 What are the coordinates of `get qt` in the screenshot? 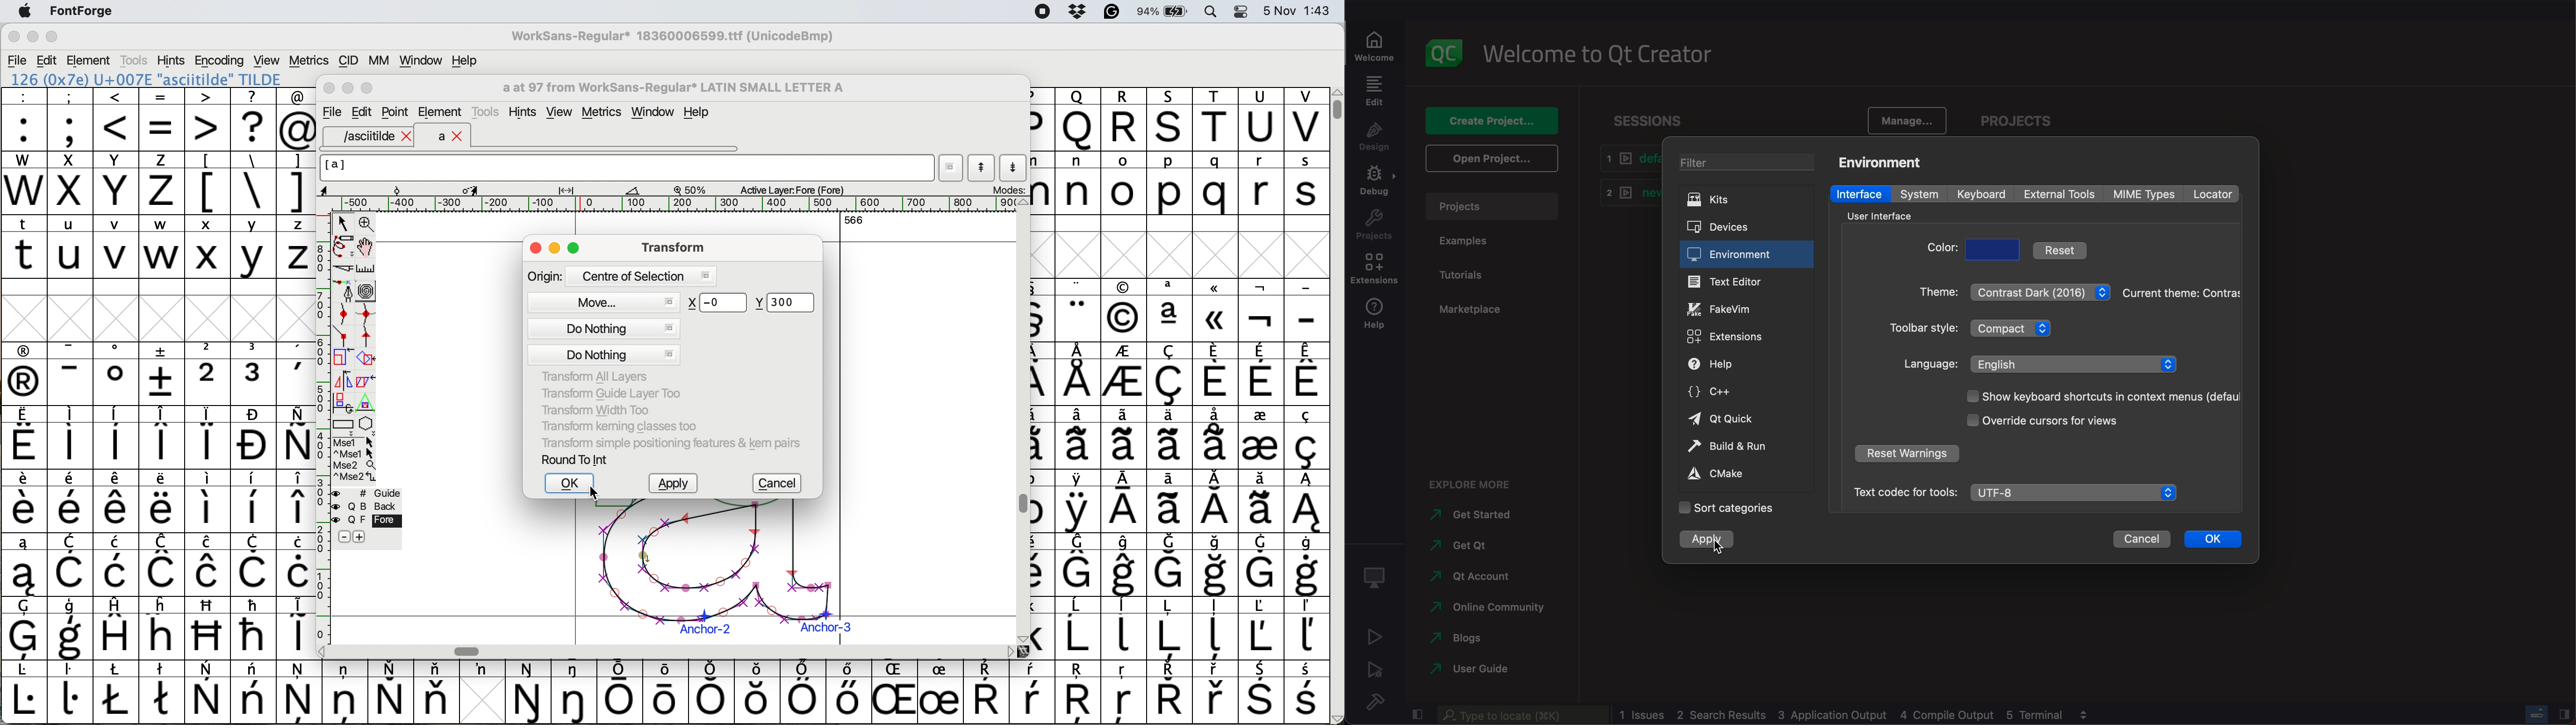 It's located at (1464, 546).